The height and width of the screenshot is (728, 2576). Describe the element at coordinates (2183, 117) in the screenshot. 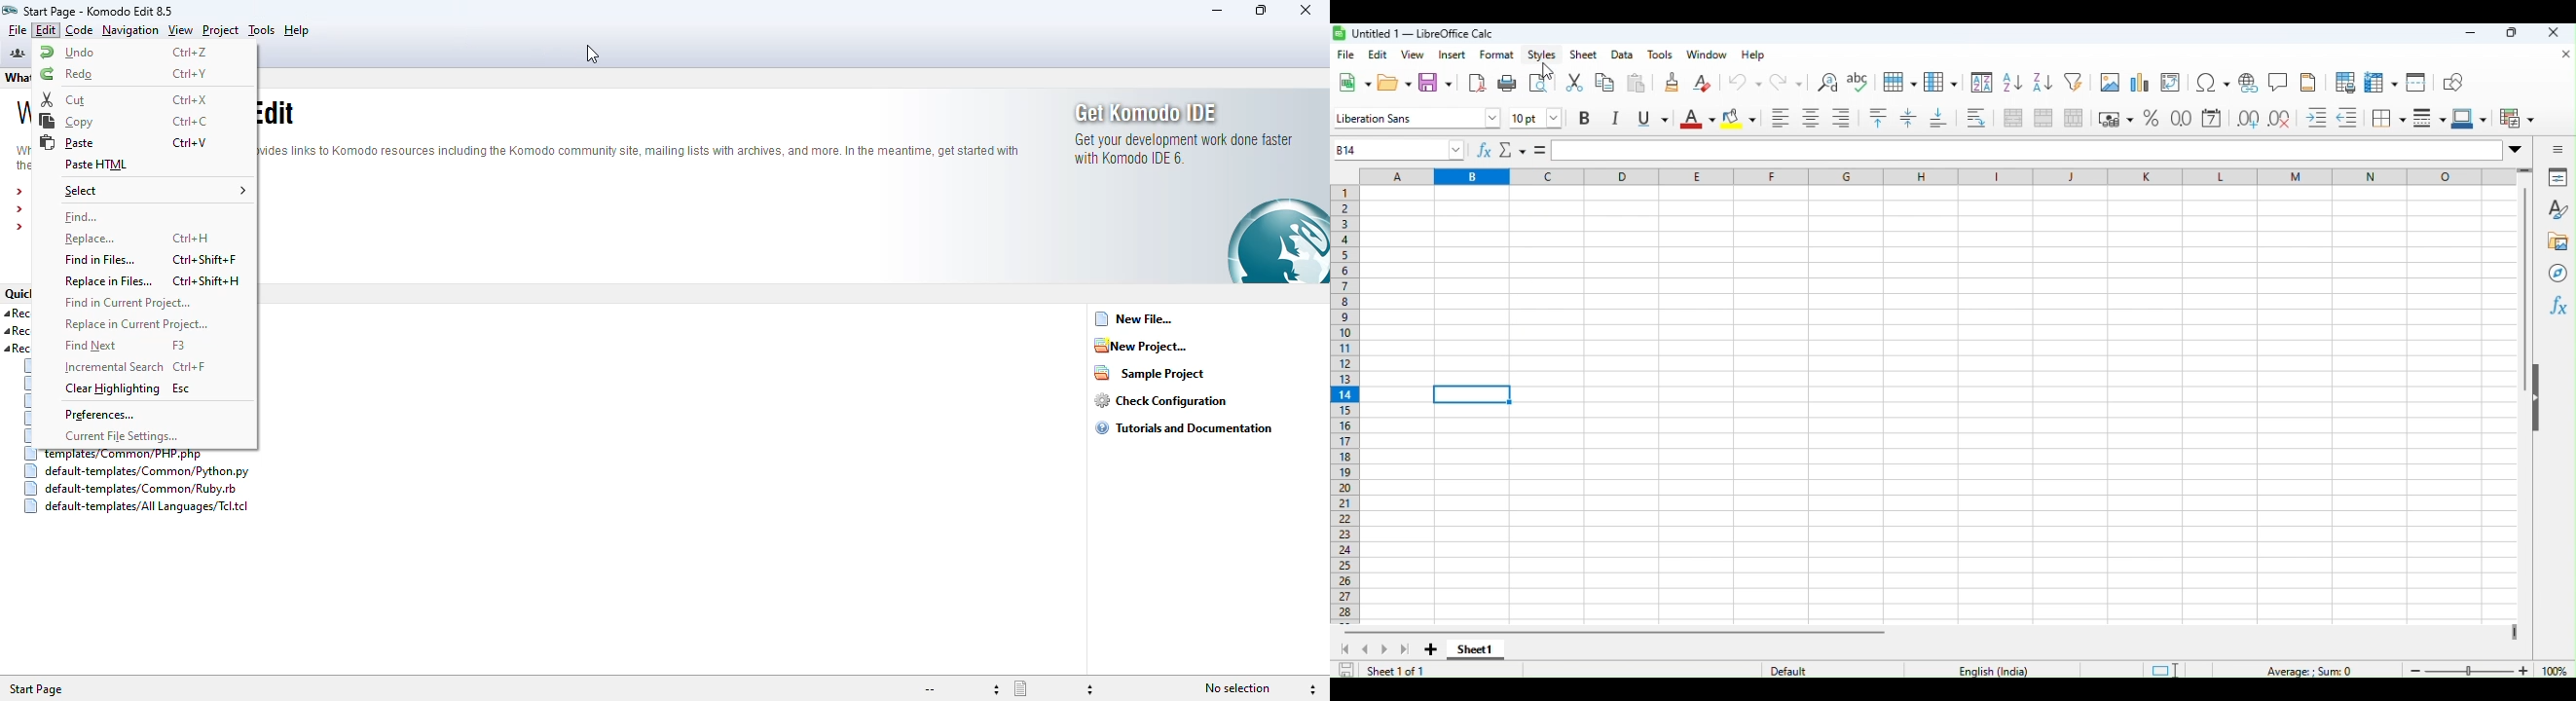

I see `Format as decimal` at that location.